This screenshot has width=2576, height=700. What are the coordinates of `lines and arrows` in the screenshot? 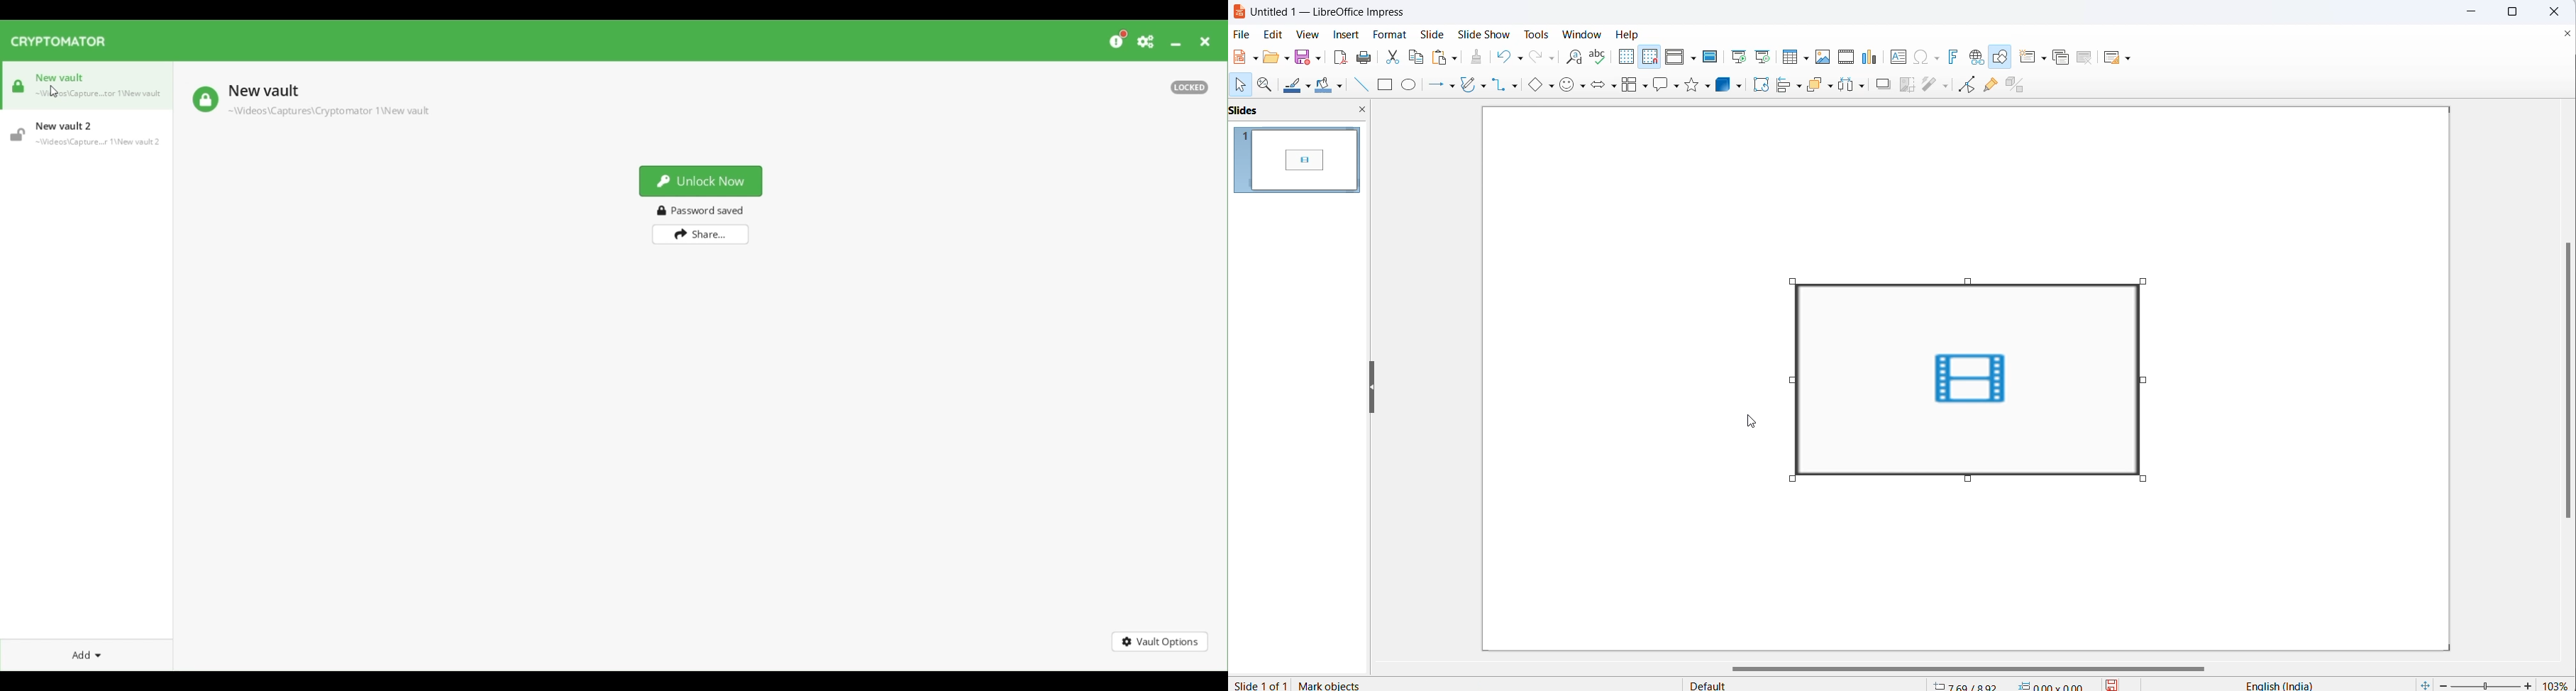 It's located at (1436, 85).